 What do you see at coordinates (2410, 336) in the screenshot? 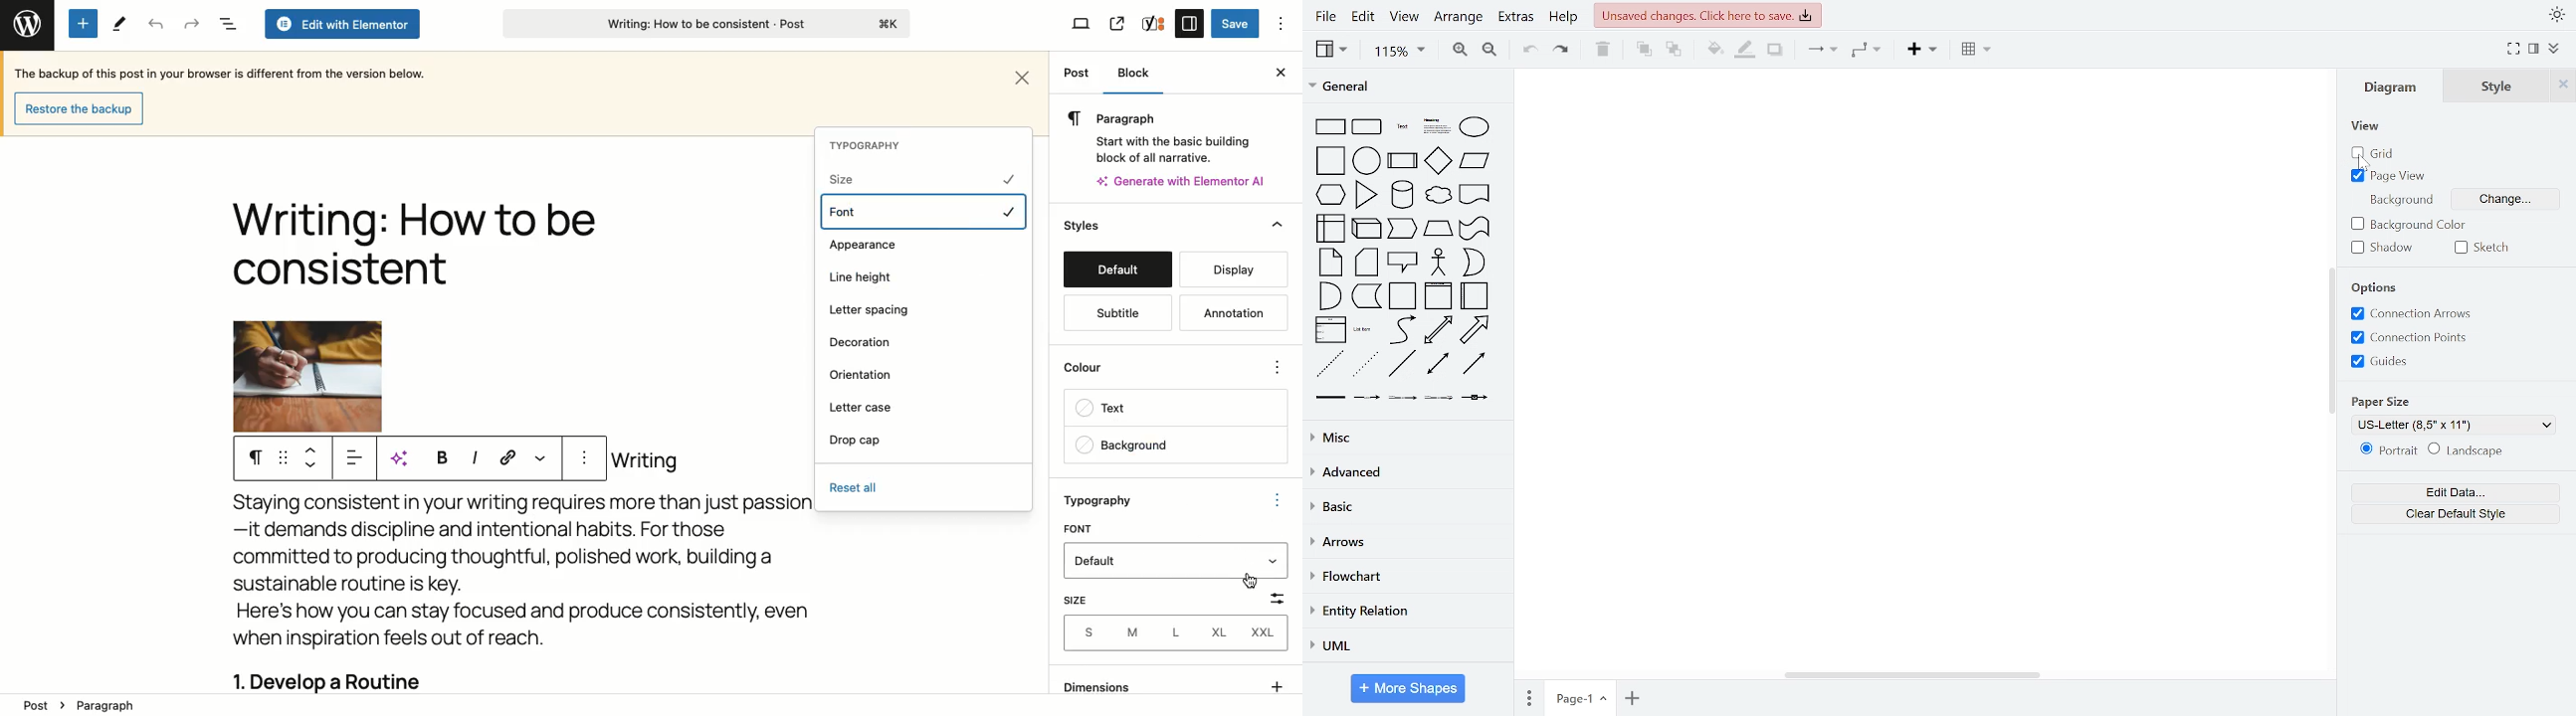
I see `connection points` at bounding box center [2410, 336].